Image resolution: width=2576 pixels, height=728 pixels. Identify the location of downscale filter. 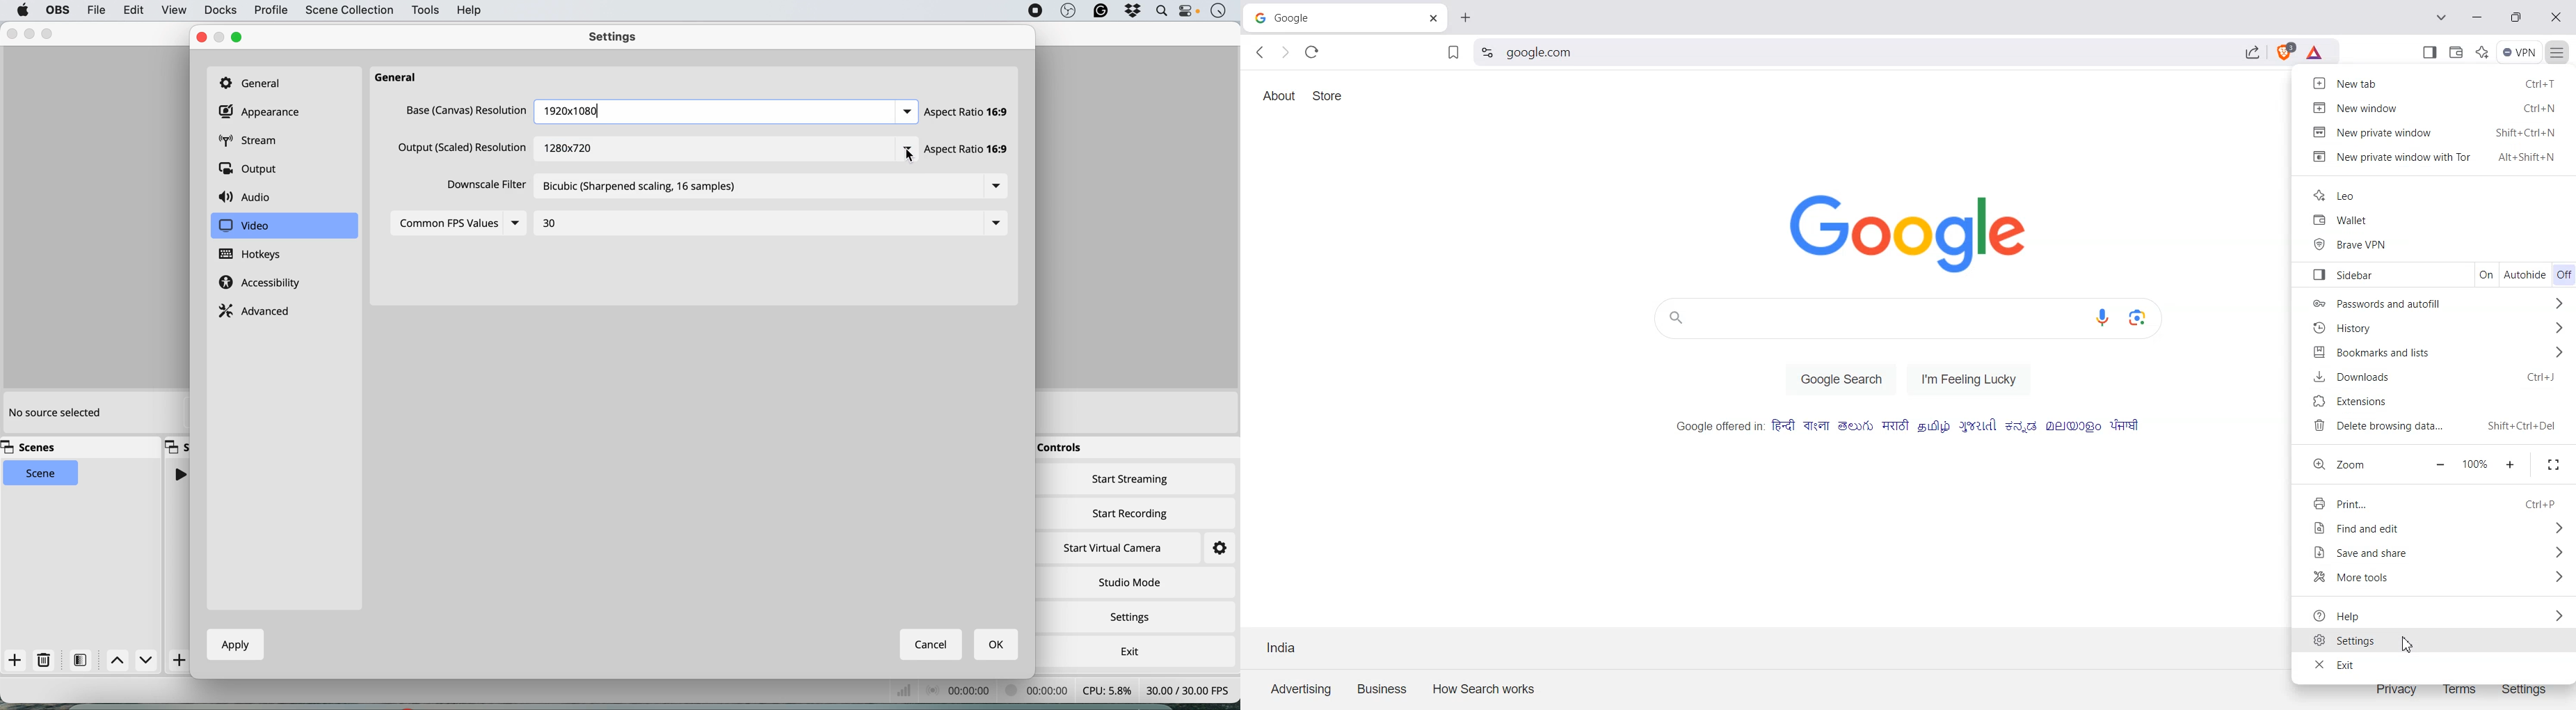
(482, 187).